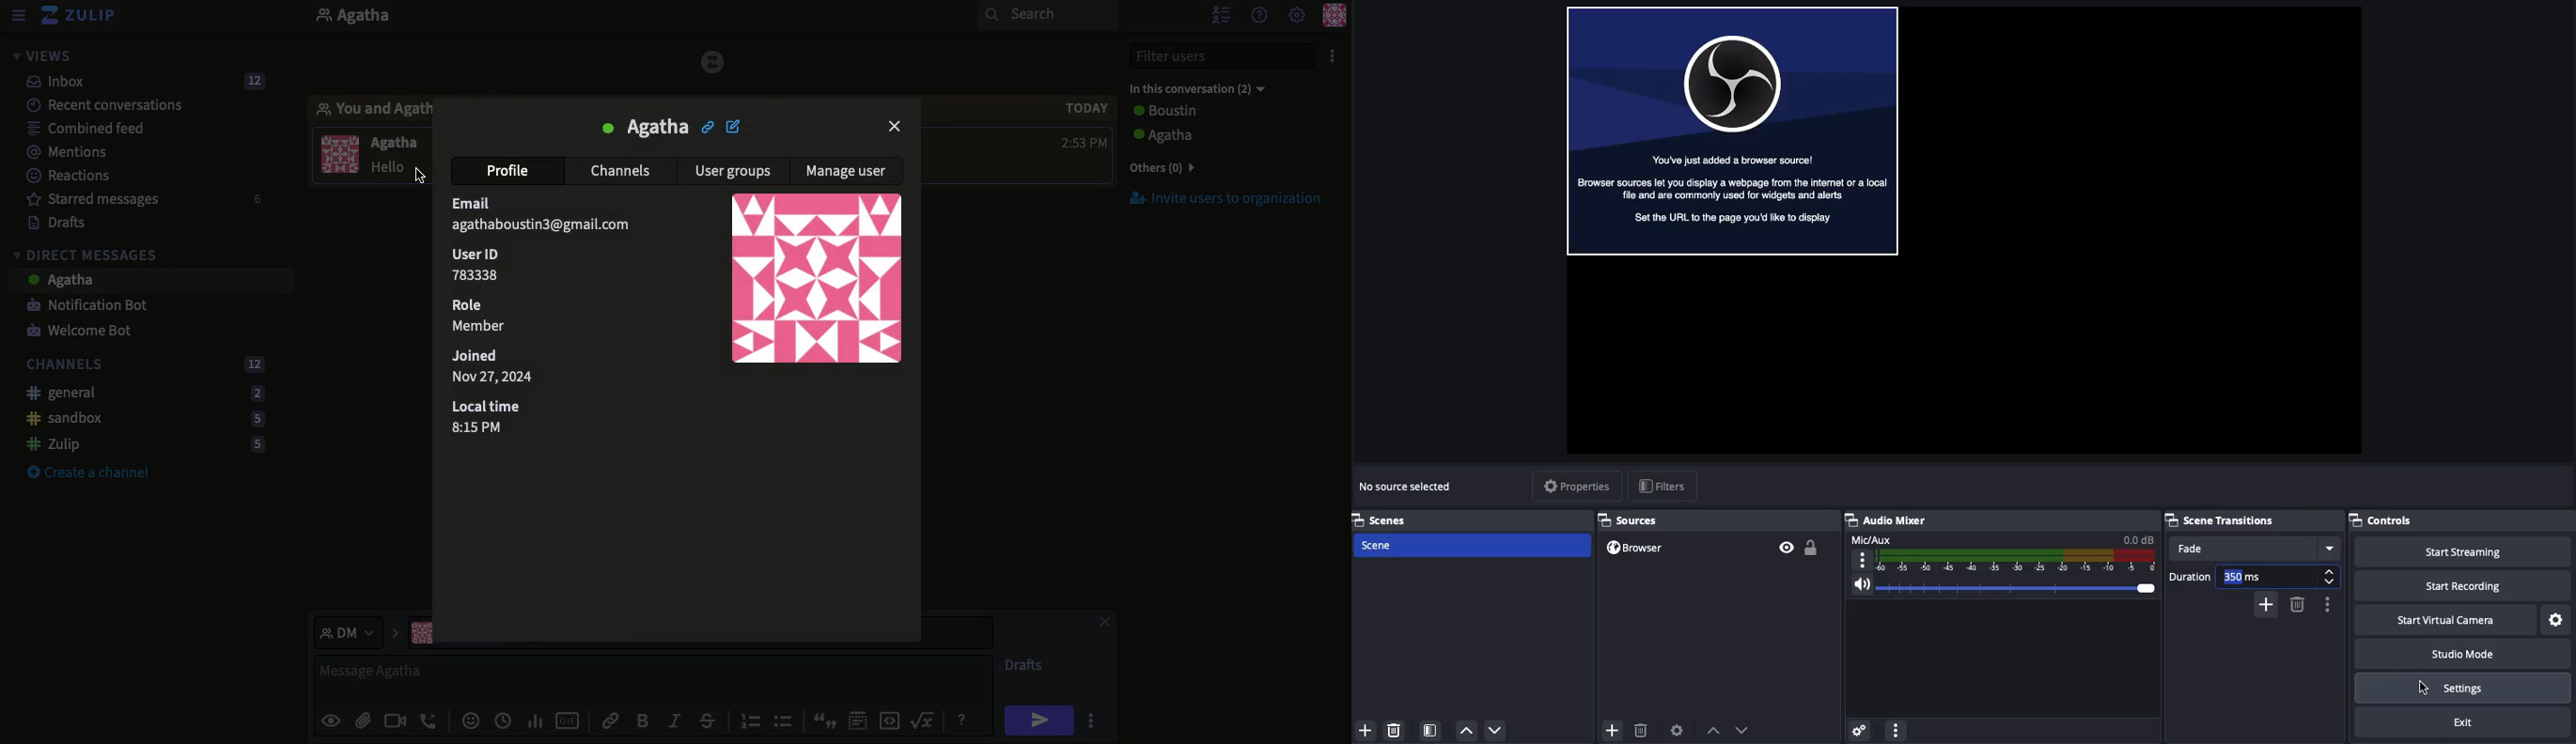  I want to click on Time, so click(1085, 143).